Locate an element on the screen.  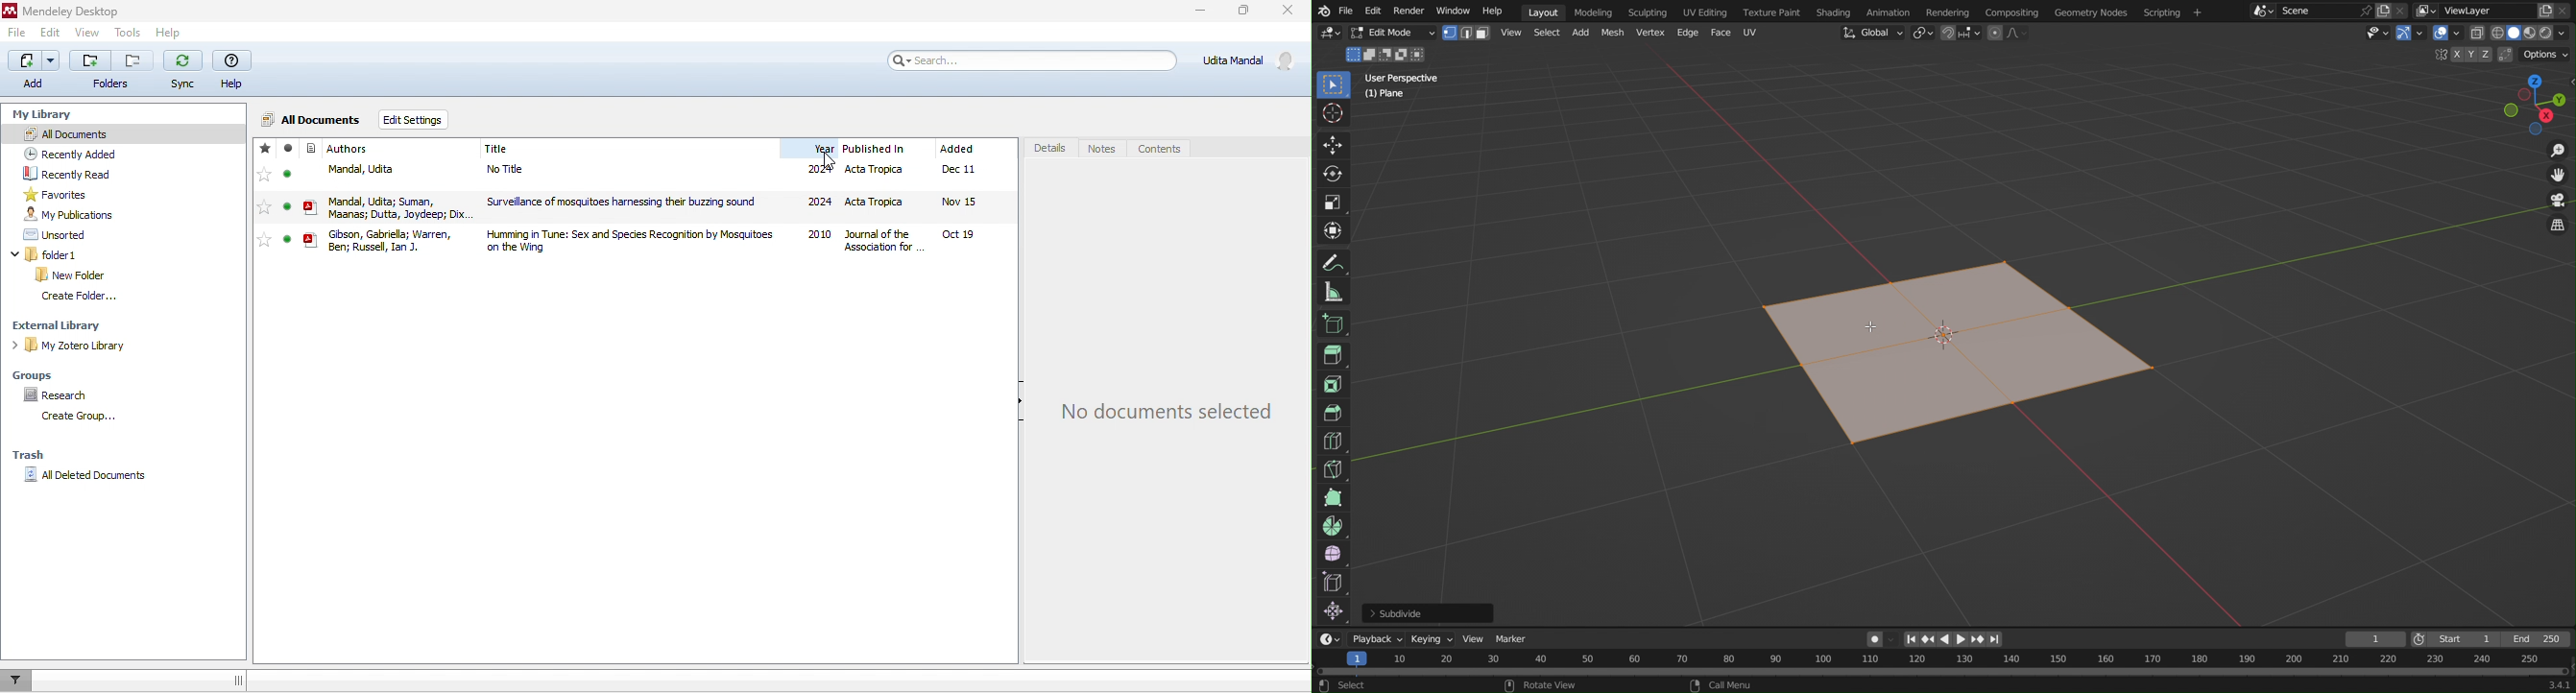
User Perspective is located at coordinates (1403, 77).